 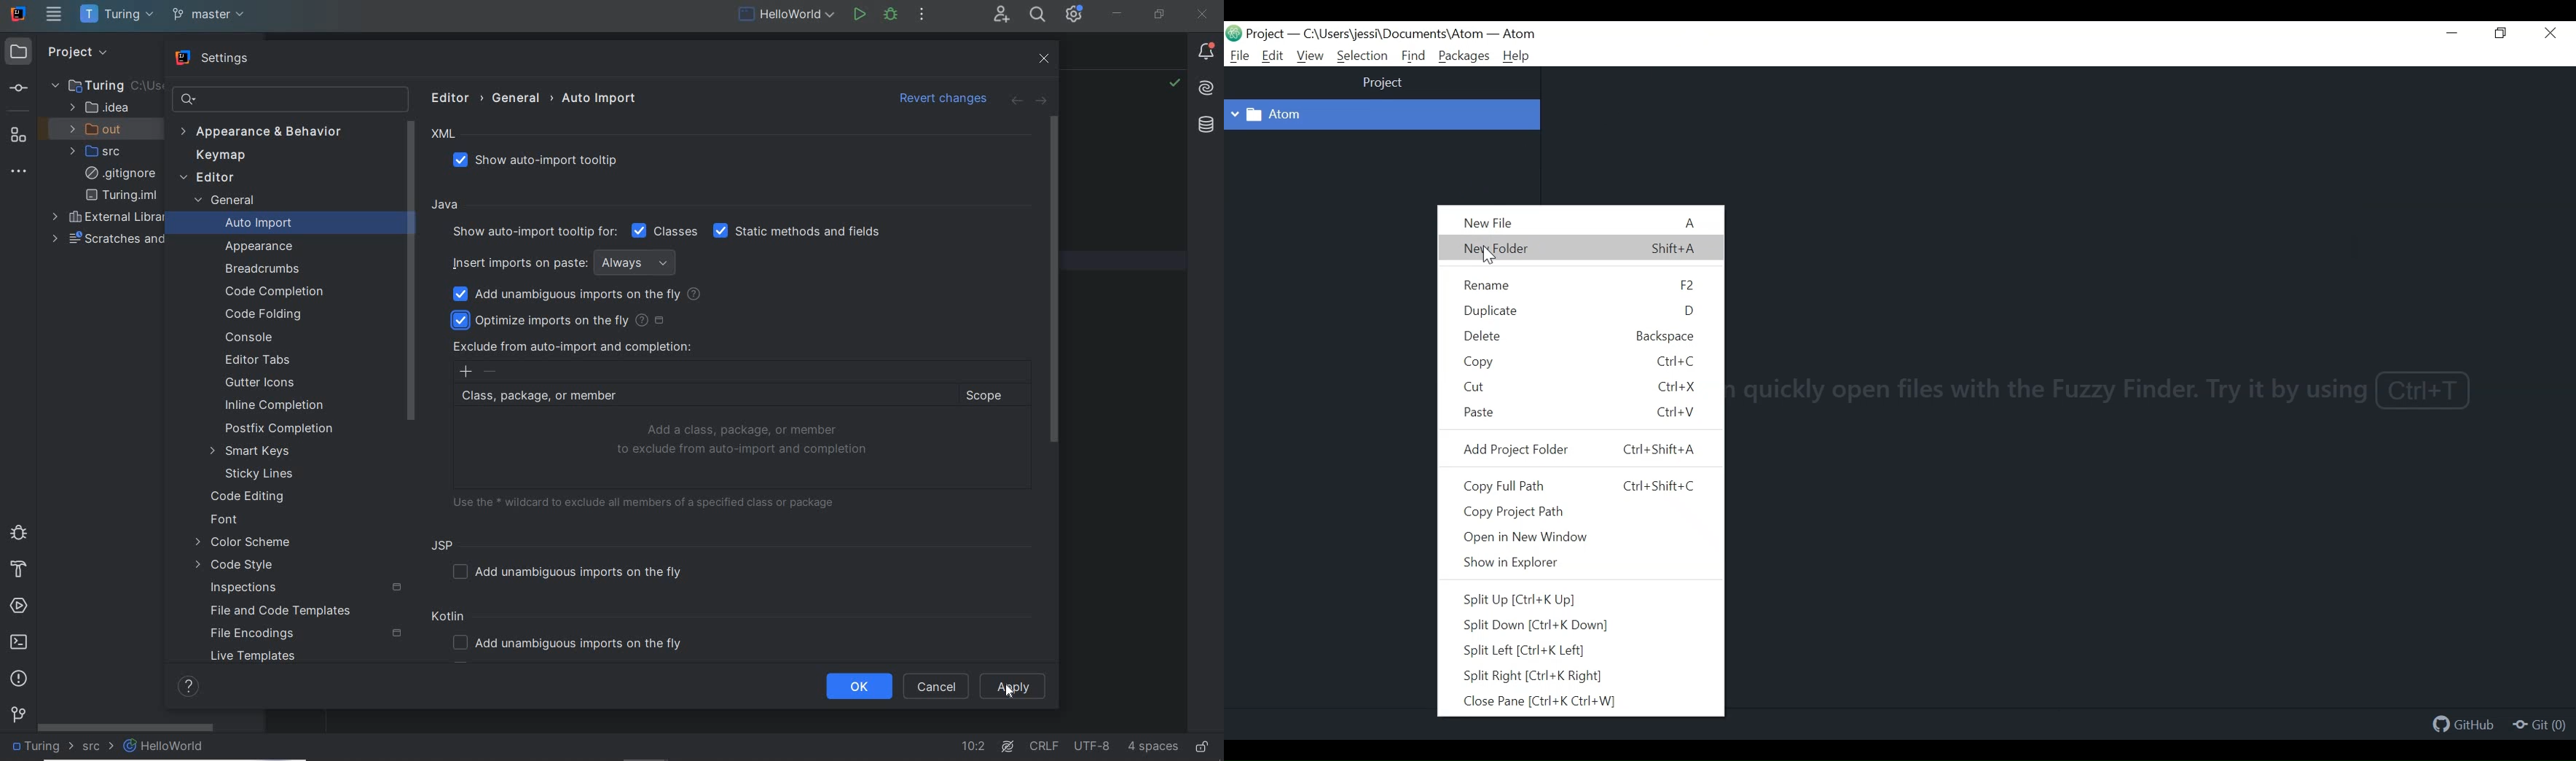 What do you see at coordinates (1677, 361) in the screenshot?
I see `Ctrl+C` at bounding box center [1677, 361].